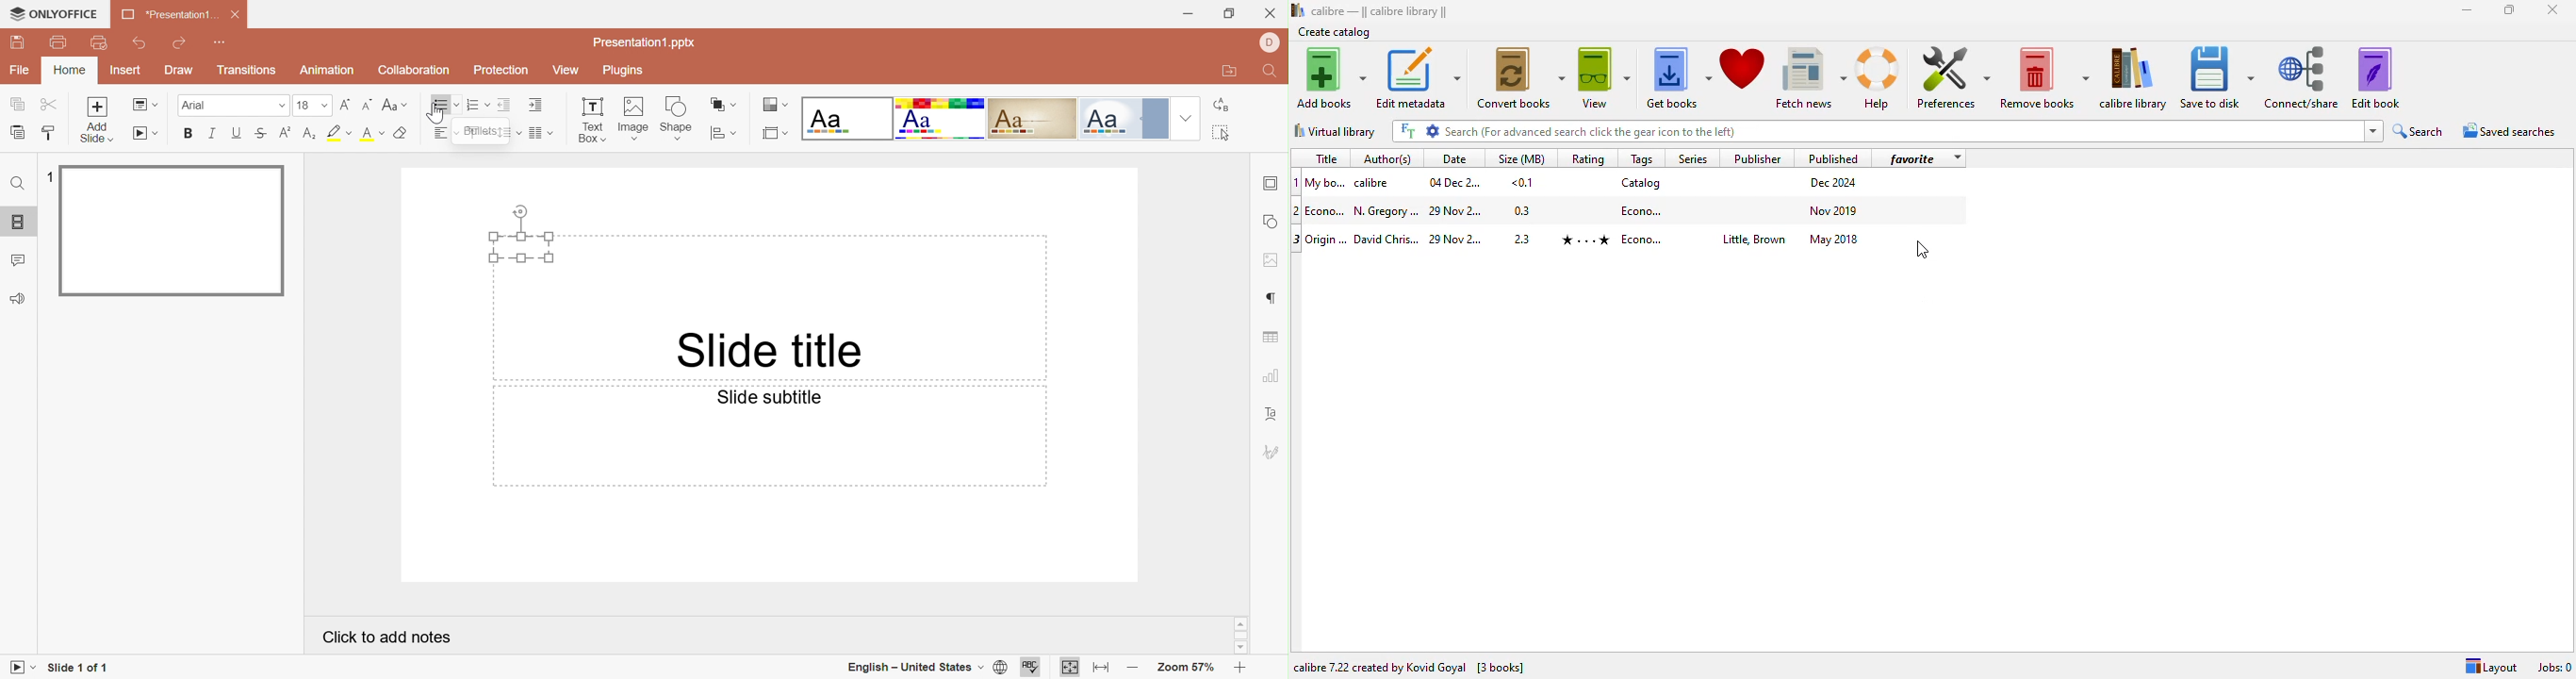 The image size is (2576, 700). Describe the element at coordinates (18, 105) in the screenshot. I see `Copy` at that location.